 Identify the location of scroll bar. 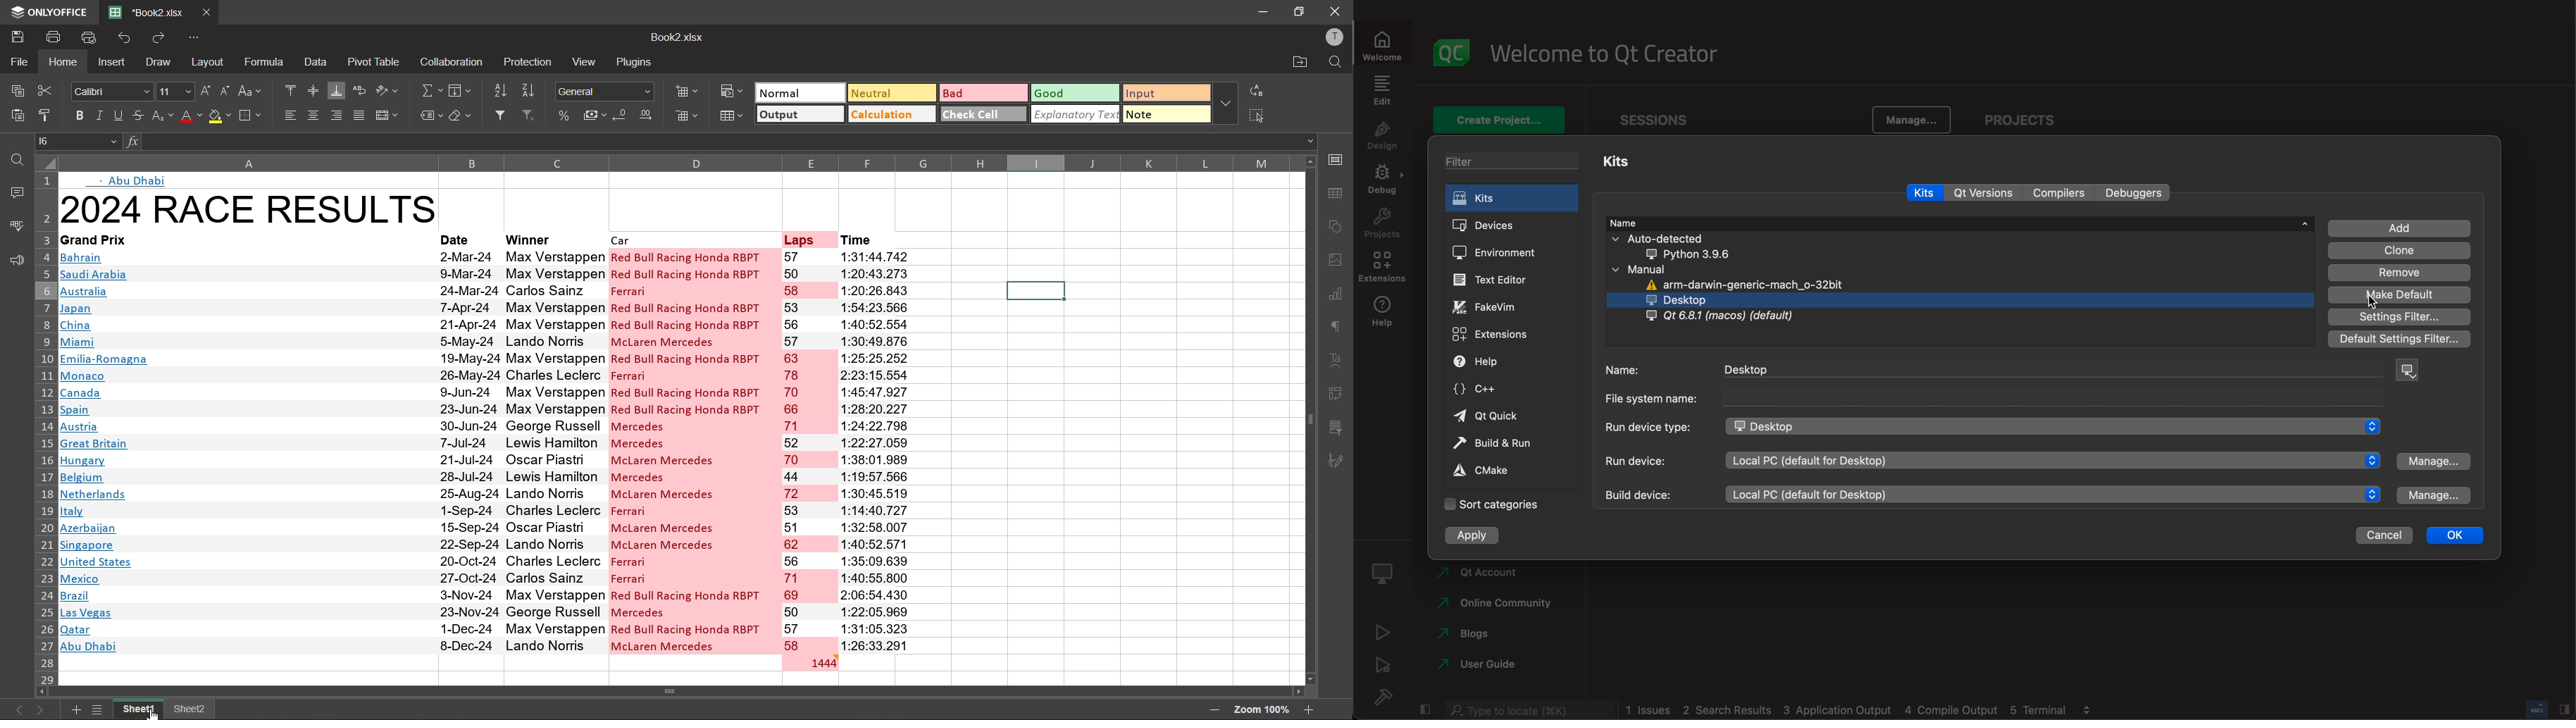
(701, 690).